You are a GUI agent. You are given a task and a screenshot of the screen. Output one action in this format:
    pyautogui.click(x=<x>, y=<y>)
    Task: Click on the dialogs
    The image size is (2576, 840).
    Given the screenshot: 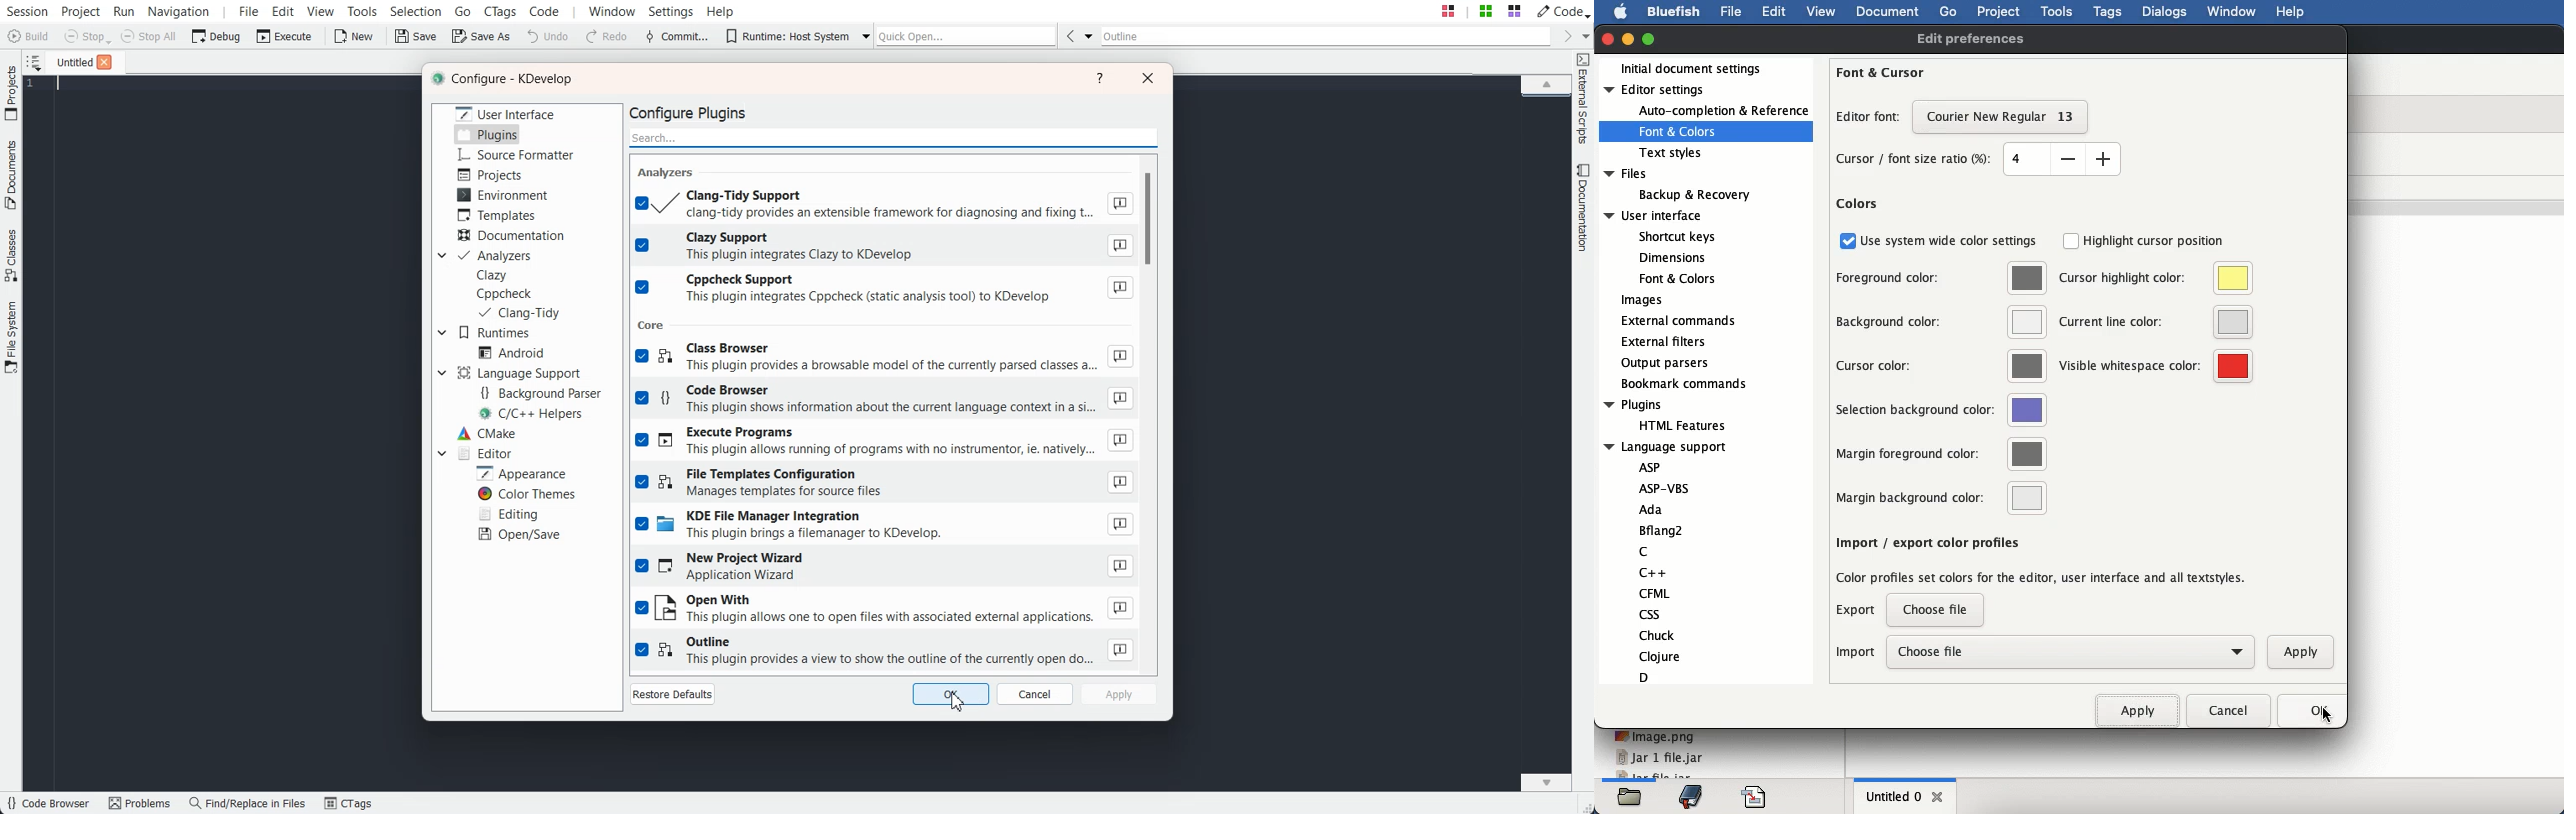 What is the action you would take?
    pyautogui.click(x=2166, y=12)
    